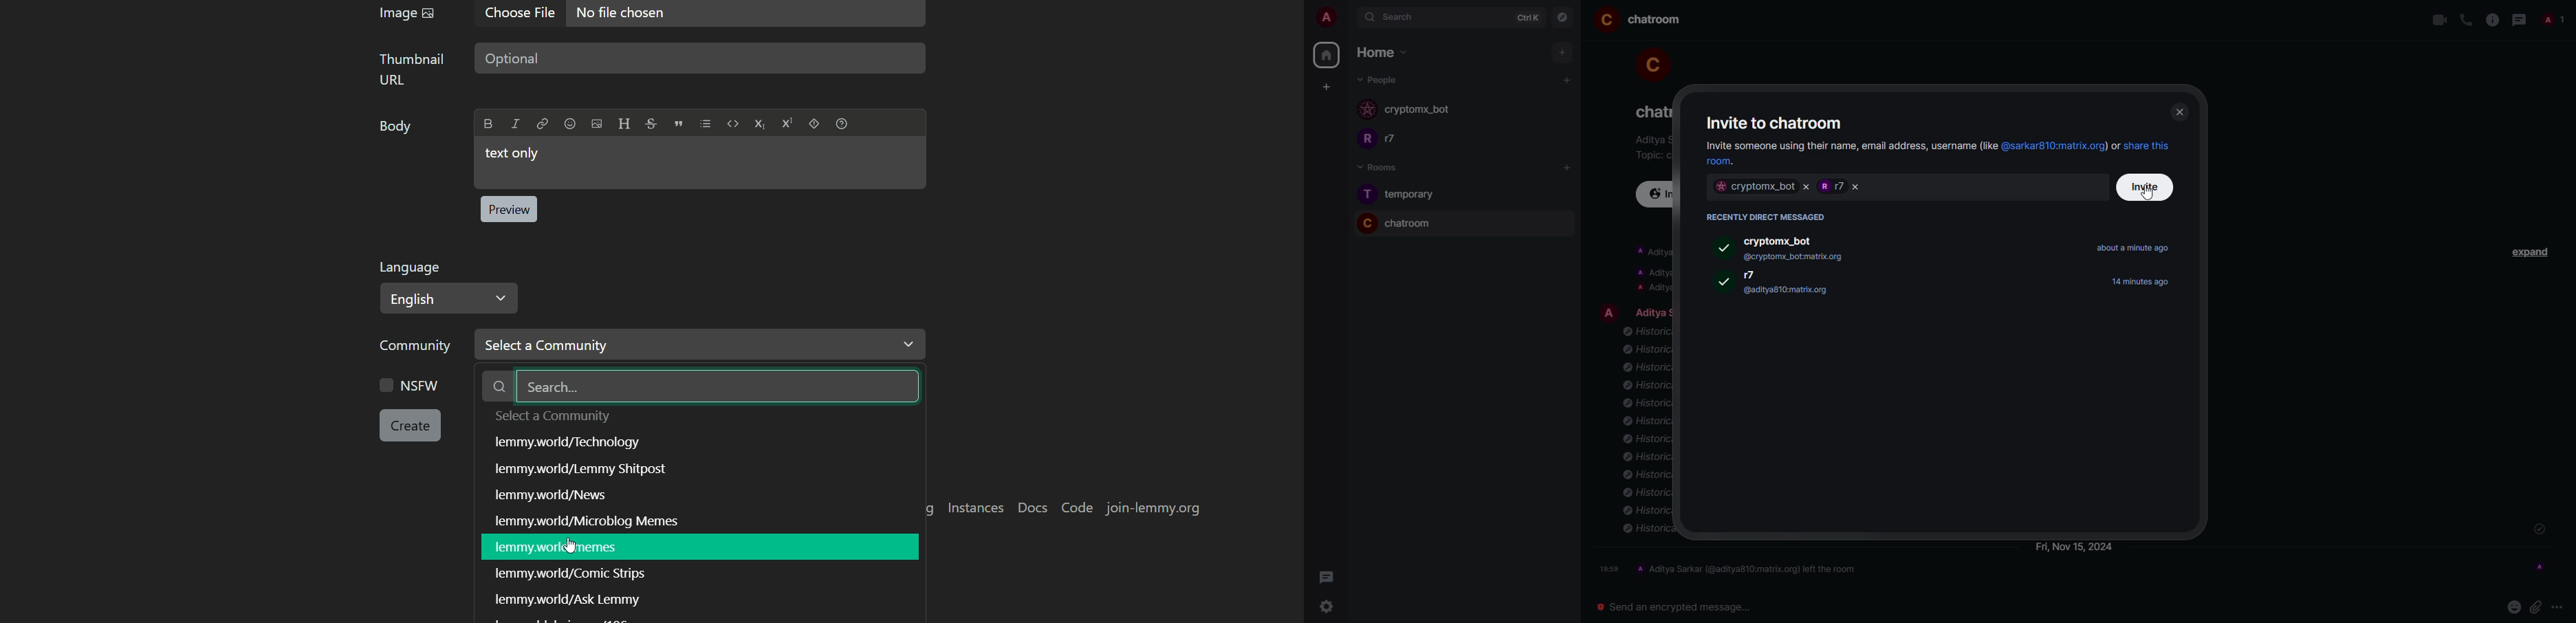 The width and height of the screenshot is (2576, 644). I want to click on Bold, so click(489, 124).